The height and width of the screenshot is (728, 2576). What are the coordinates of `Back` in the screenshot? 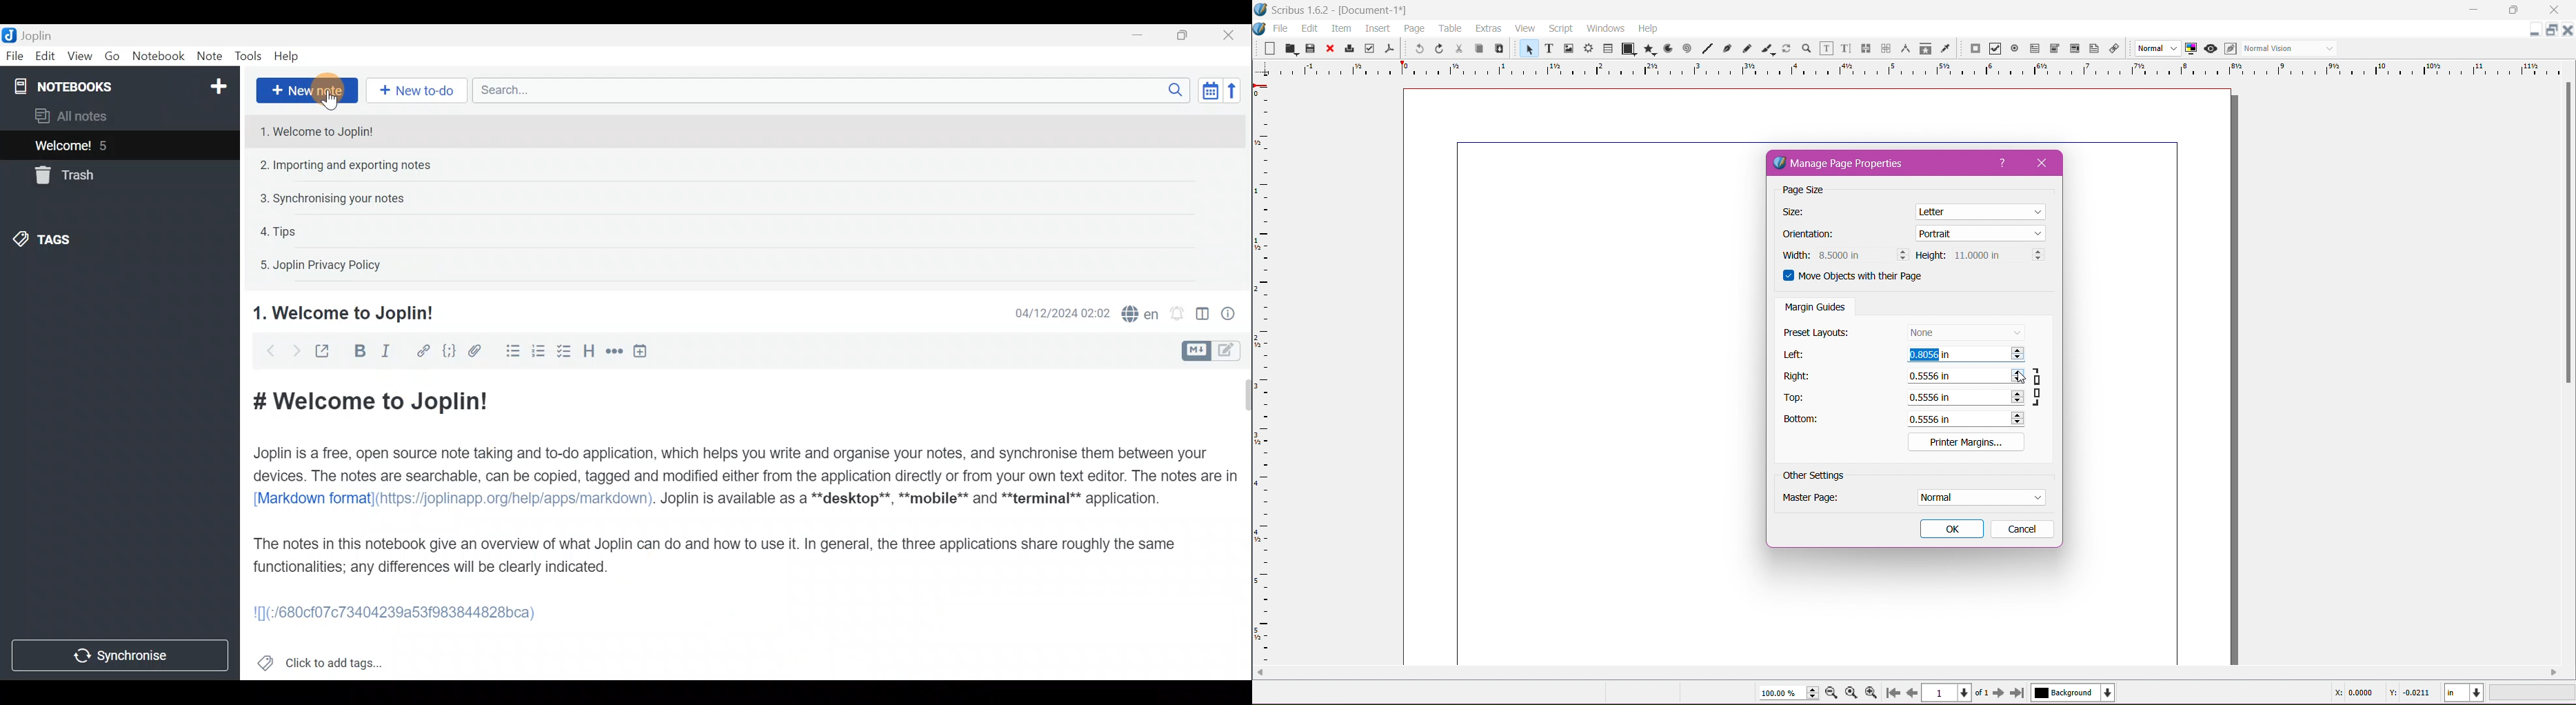 It's located at (266, 353).